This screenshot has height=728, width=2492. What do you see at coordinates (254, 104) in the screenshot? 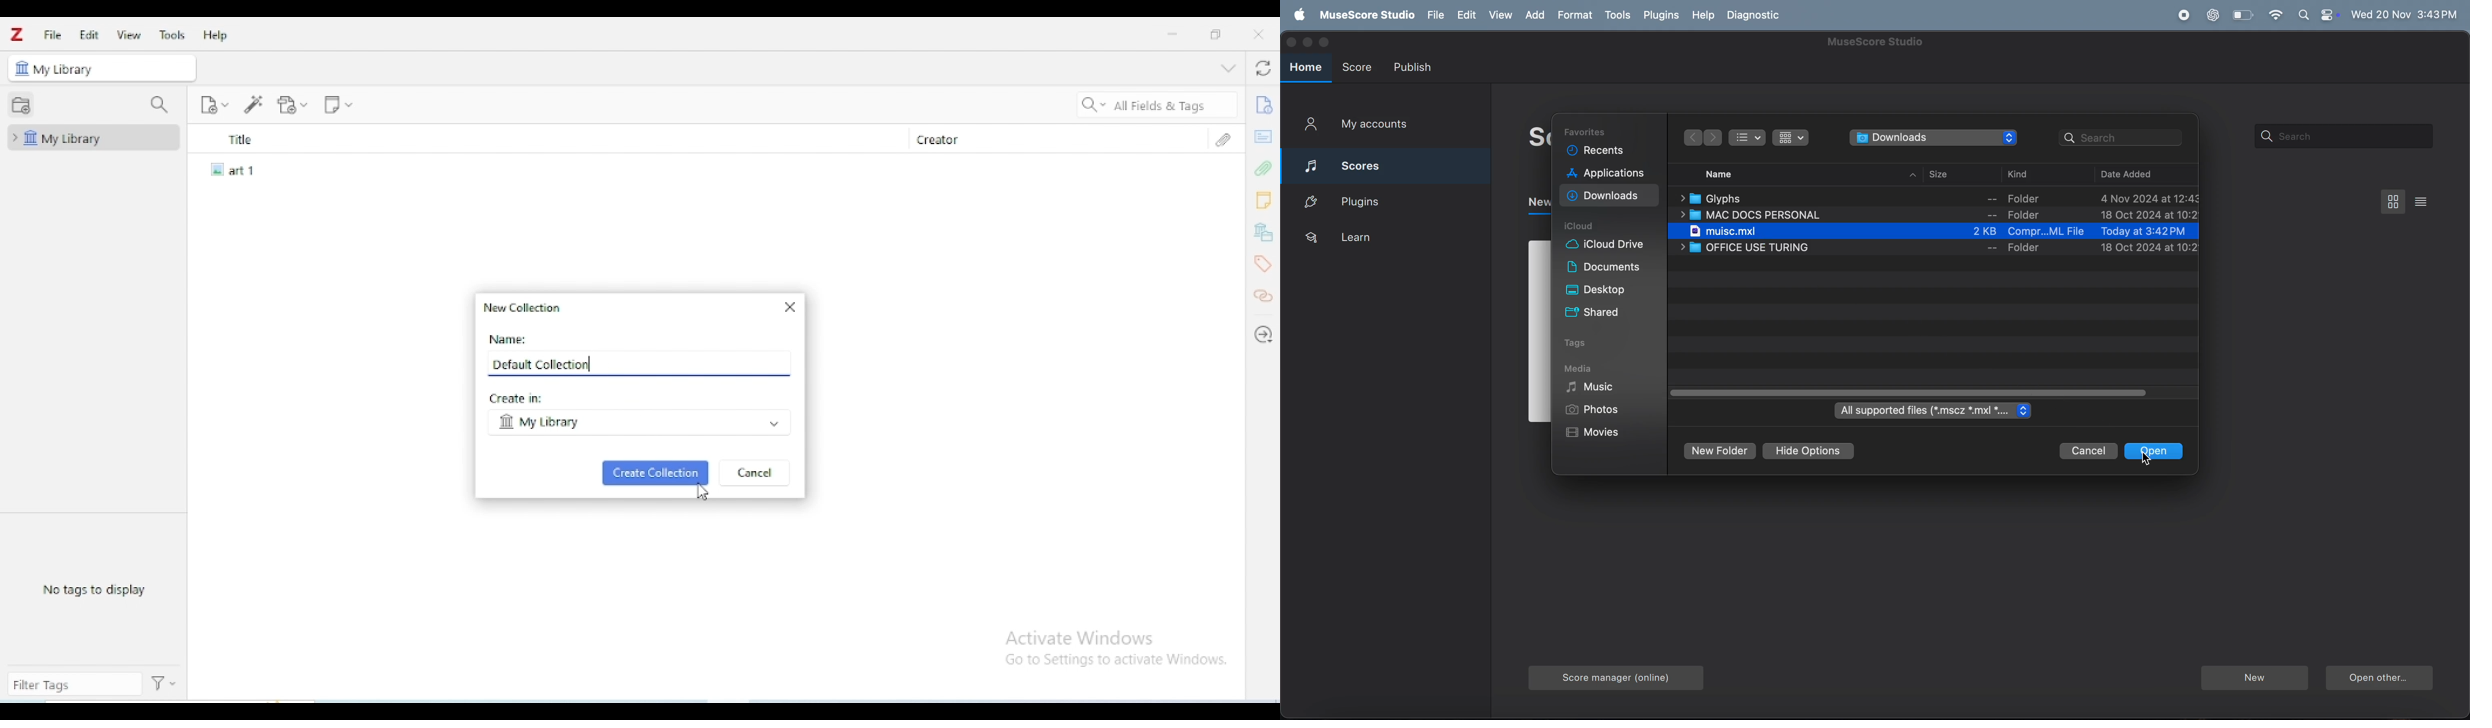
I see `add item(s) by identifier` at bounding box center [254, 104].